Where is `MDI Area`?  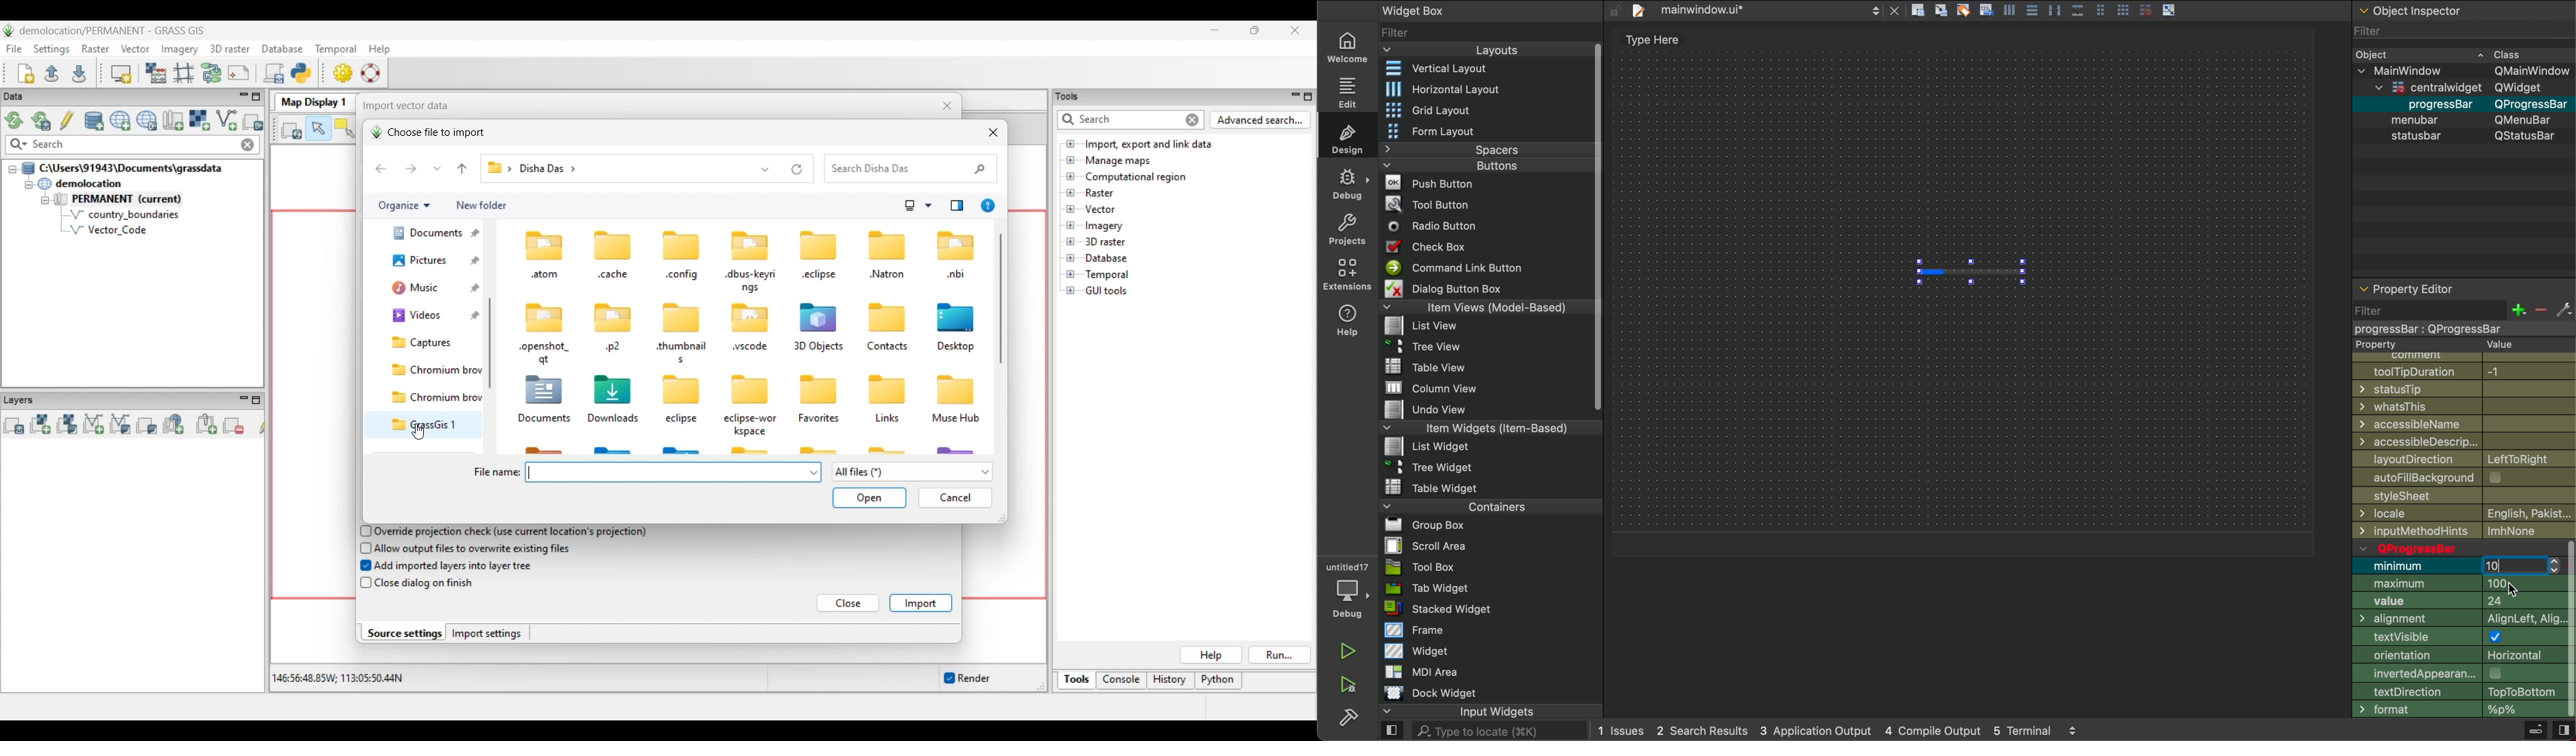 MDI Area is located at coordinates (1419, 671).